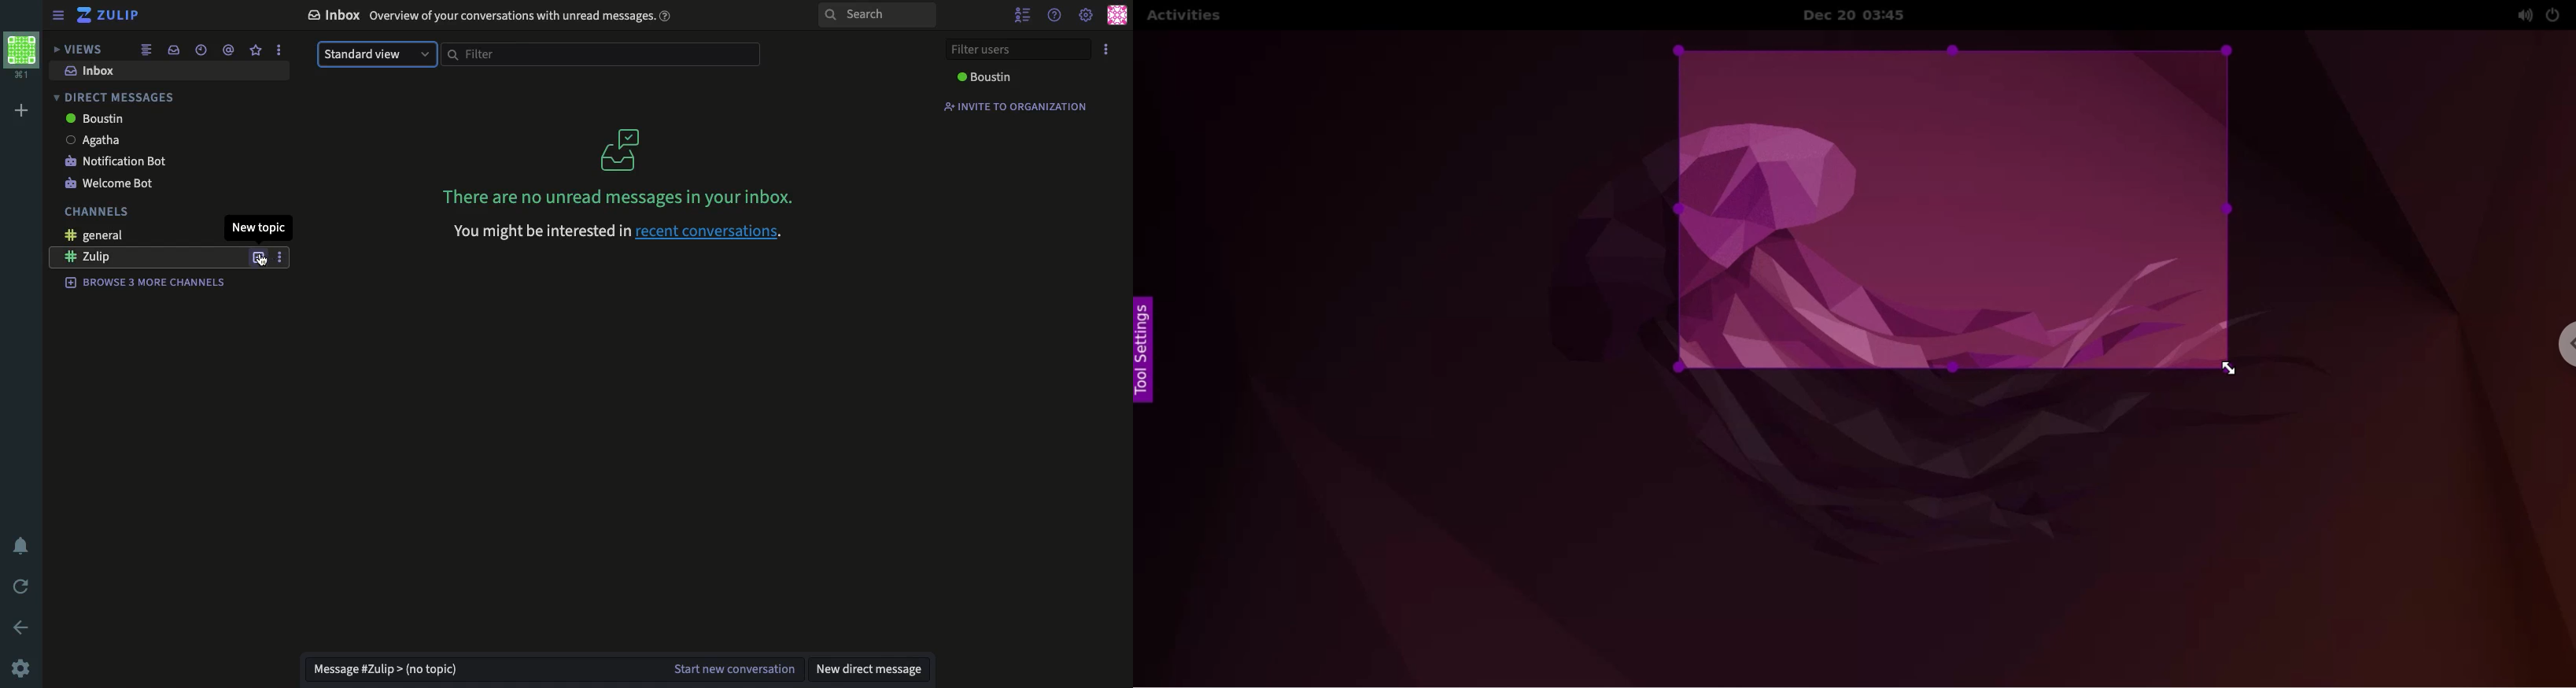  What do you see at coordinates (173, 50) in the screenshot?
I see `inbox` at bounding box center [173, 50].